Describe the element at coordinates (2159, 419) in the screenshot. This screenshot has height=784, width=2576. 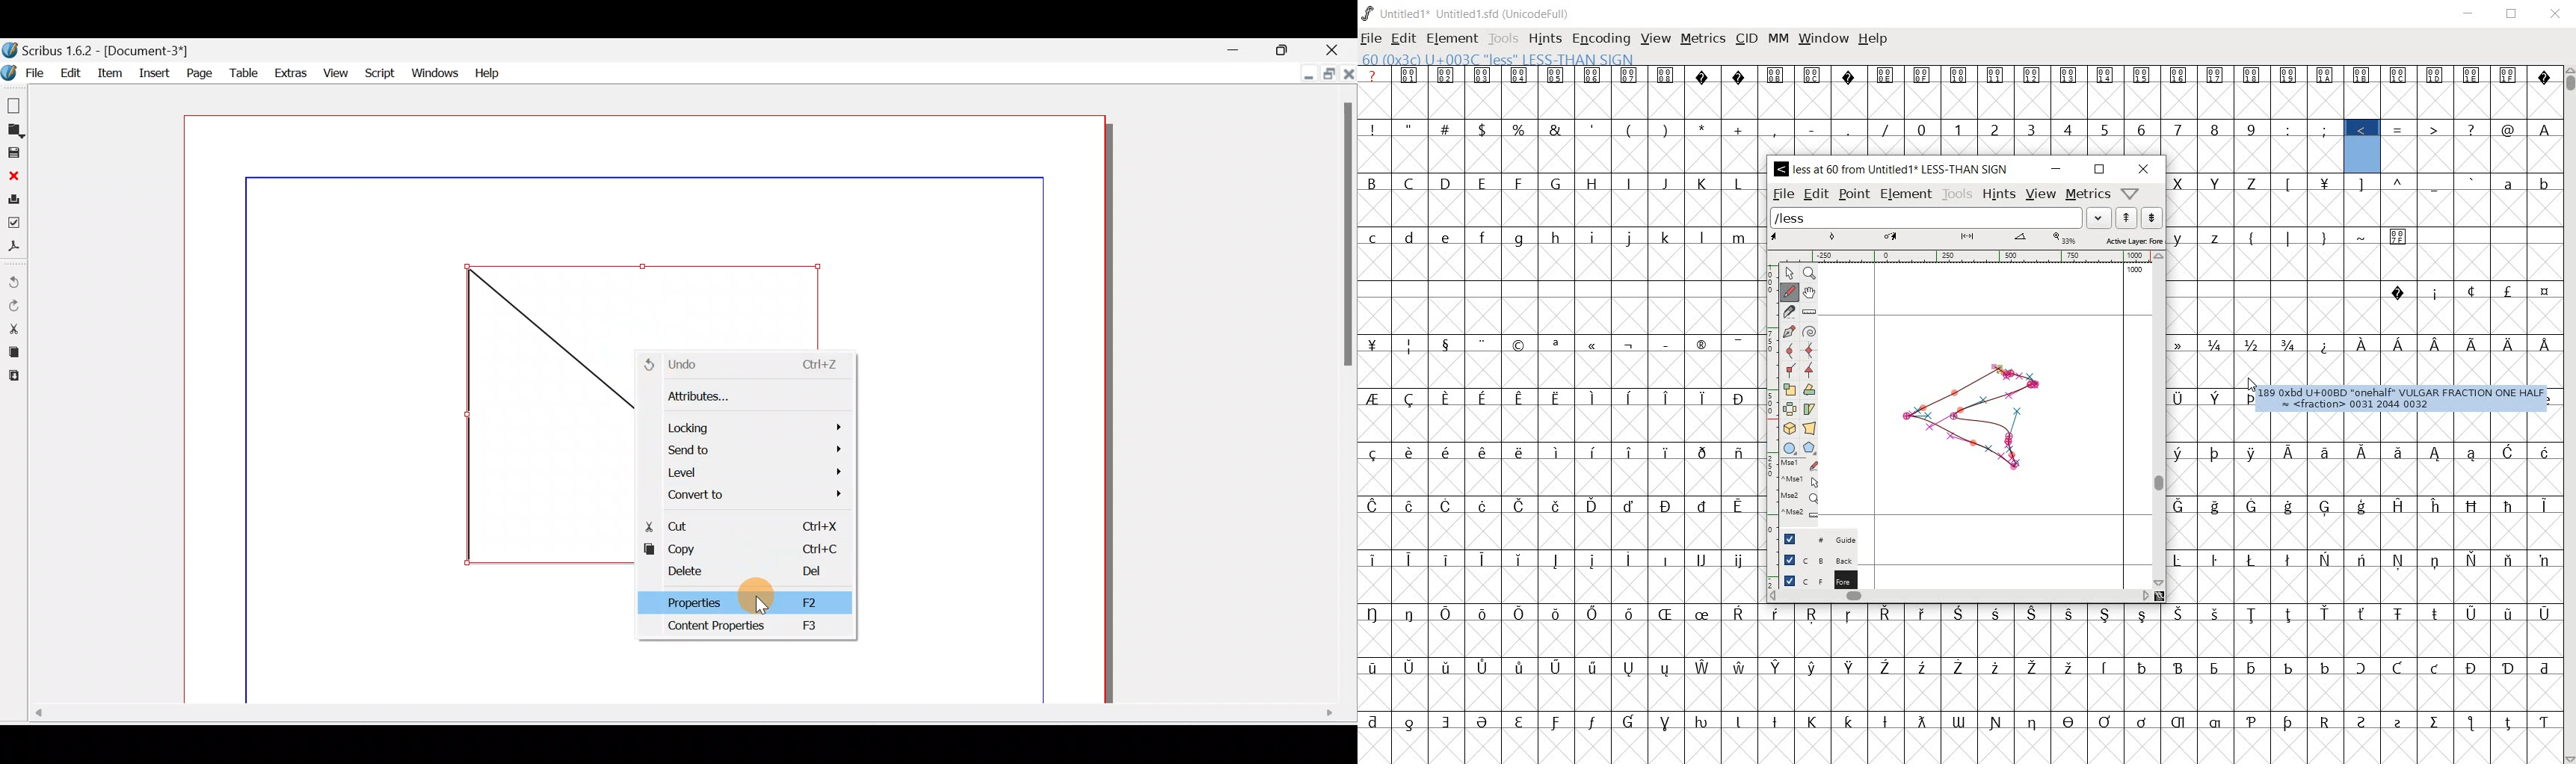
I see `scrollbar` at that location.